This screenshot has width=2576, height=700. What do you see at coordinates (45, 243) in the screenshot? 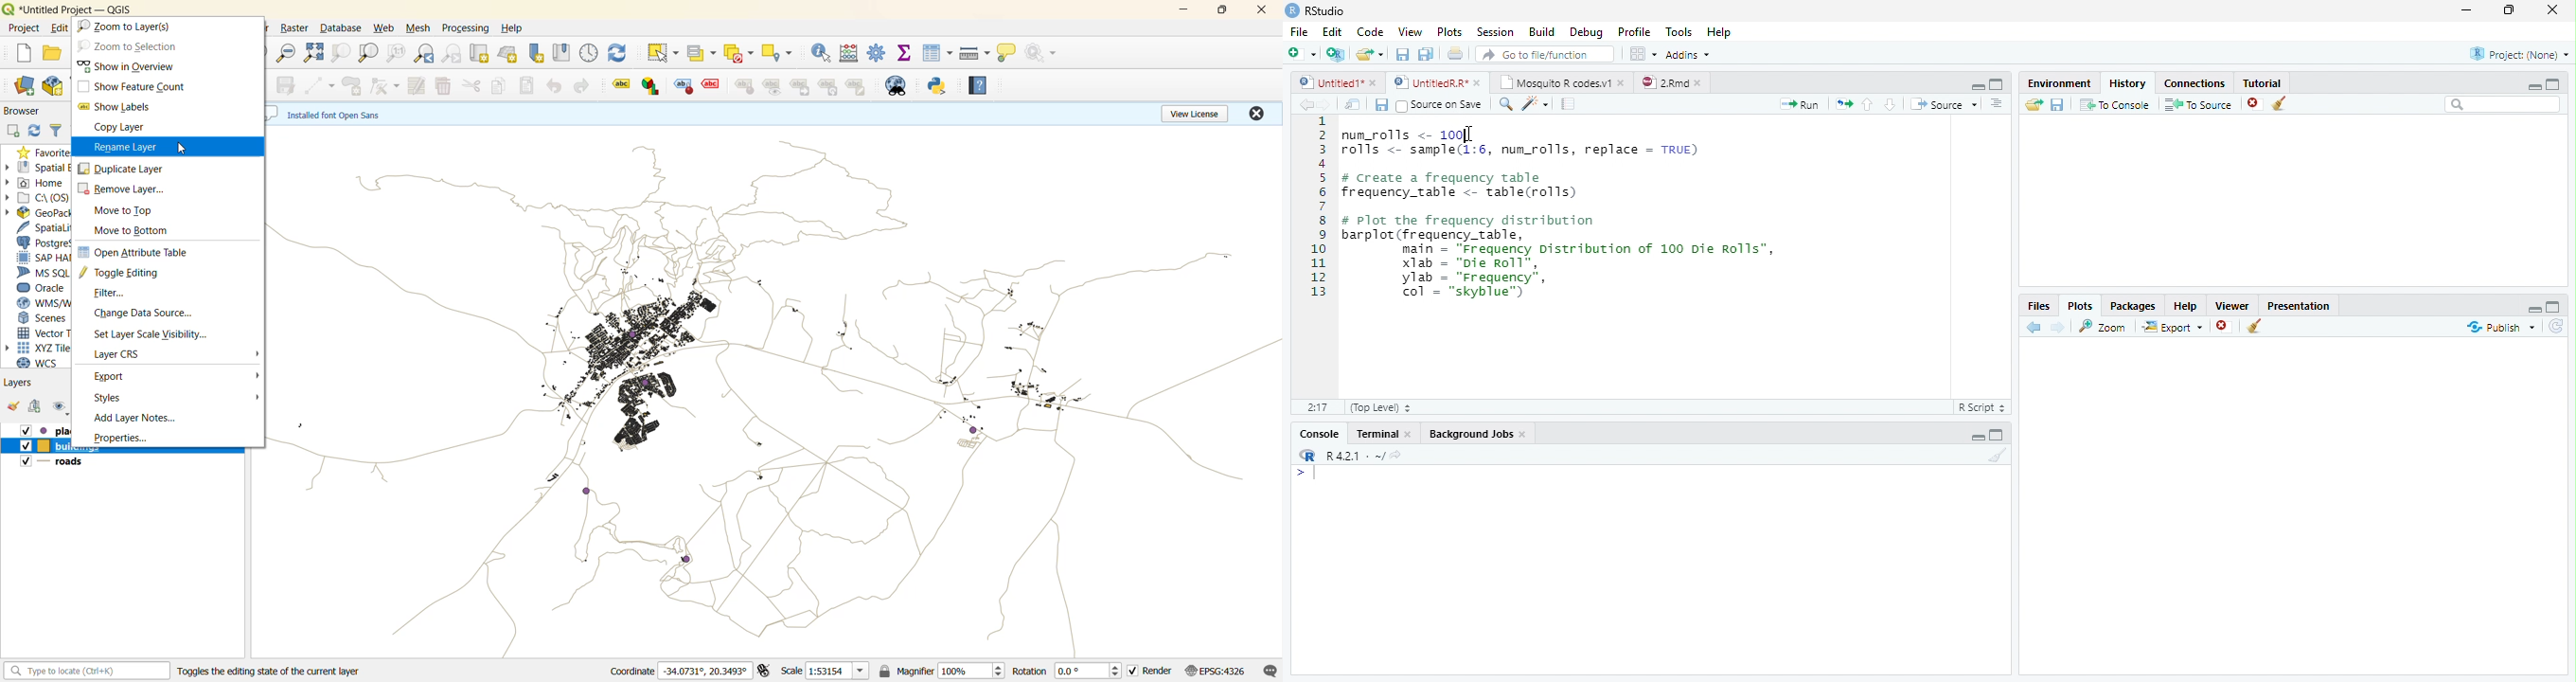
I see `postgresql` at bounding box center [45, 243].